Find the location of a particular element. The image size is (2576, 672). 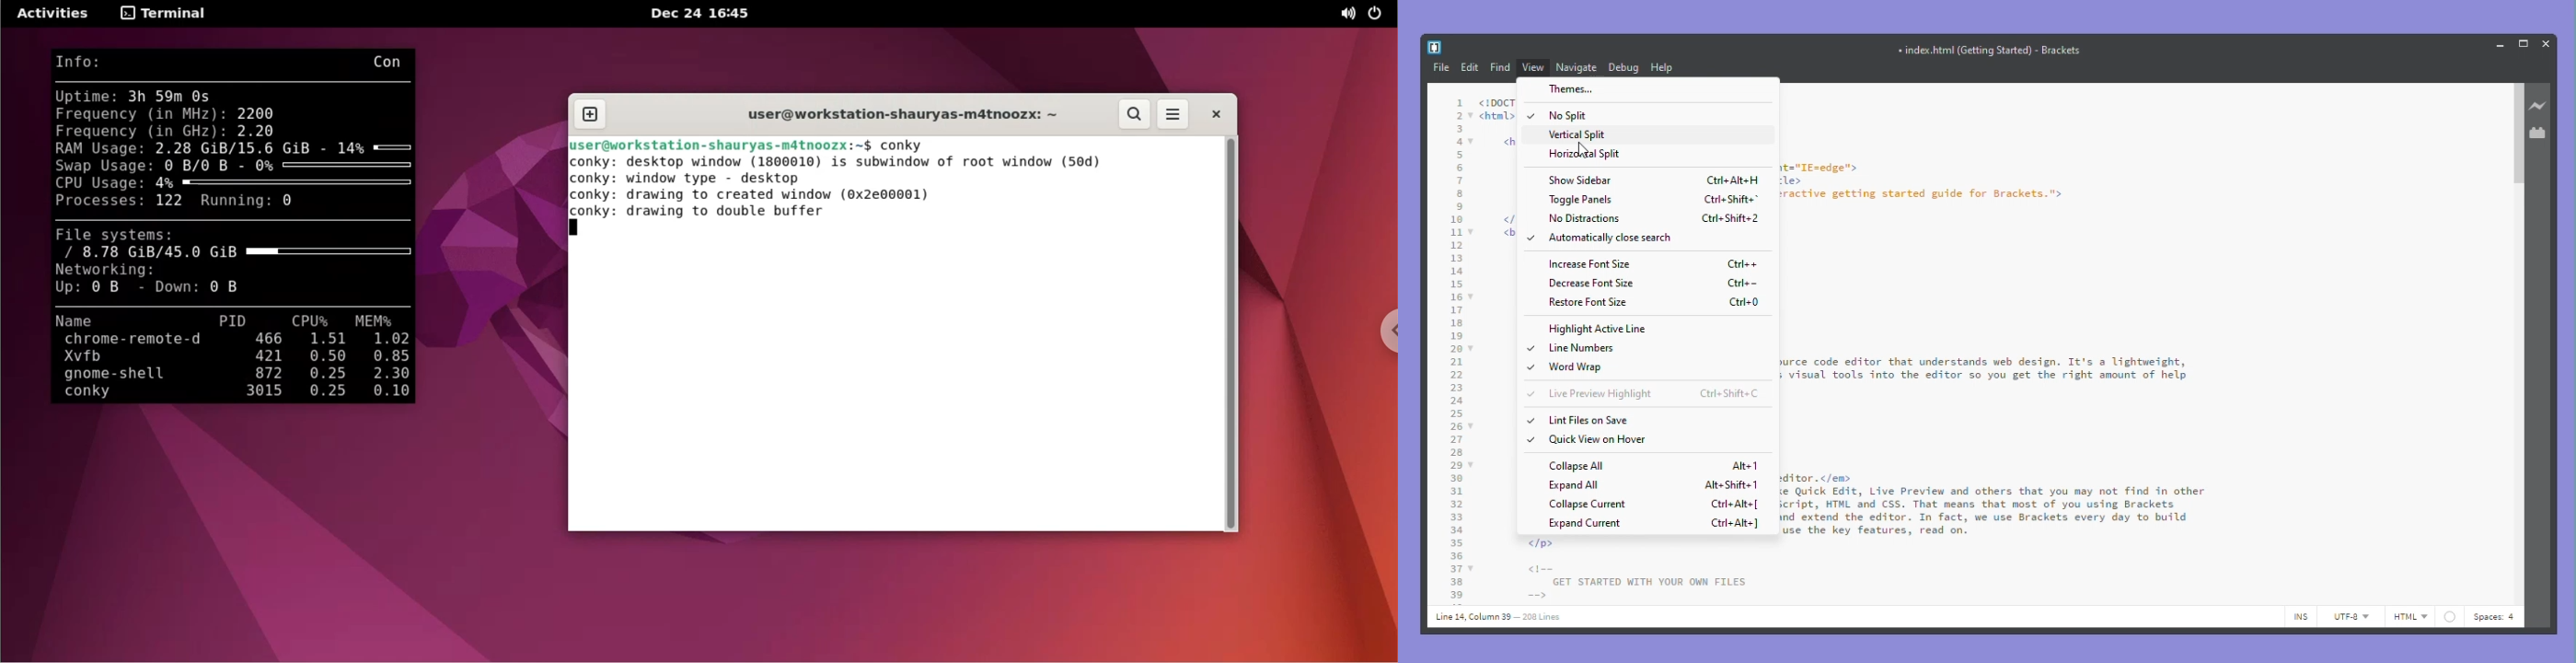

34 is located at coordinates (1456, 529).